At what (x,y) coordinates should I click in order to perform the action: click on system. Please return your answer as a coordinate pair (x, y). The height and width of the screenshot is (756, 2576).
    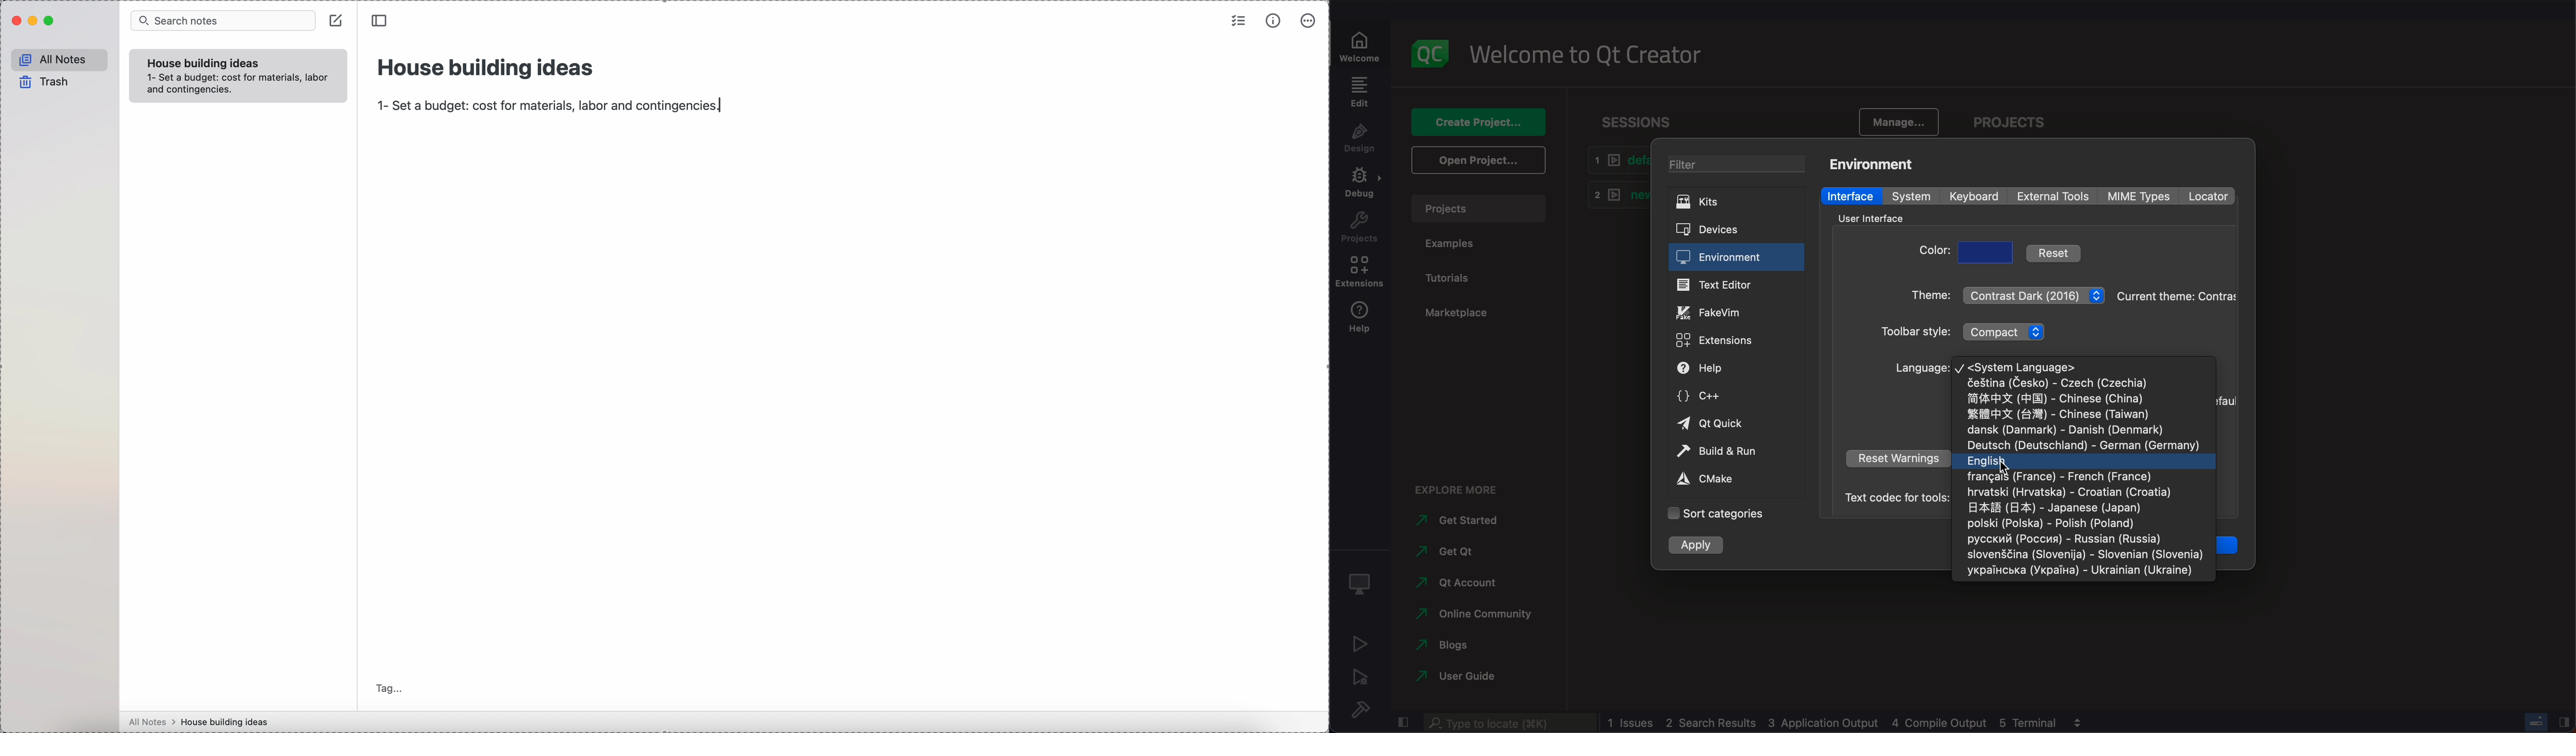
    Looking at the image, I should click on (1910, 196).